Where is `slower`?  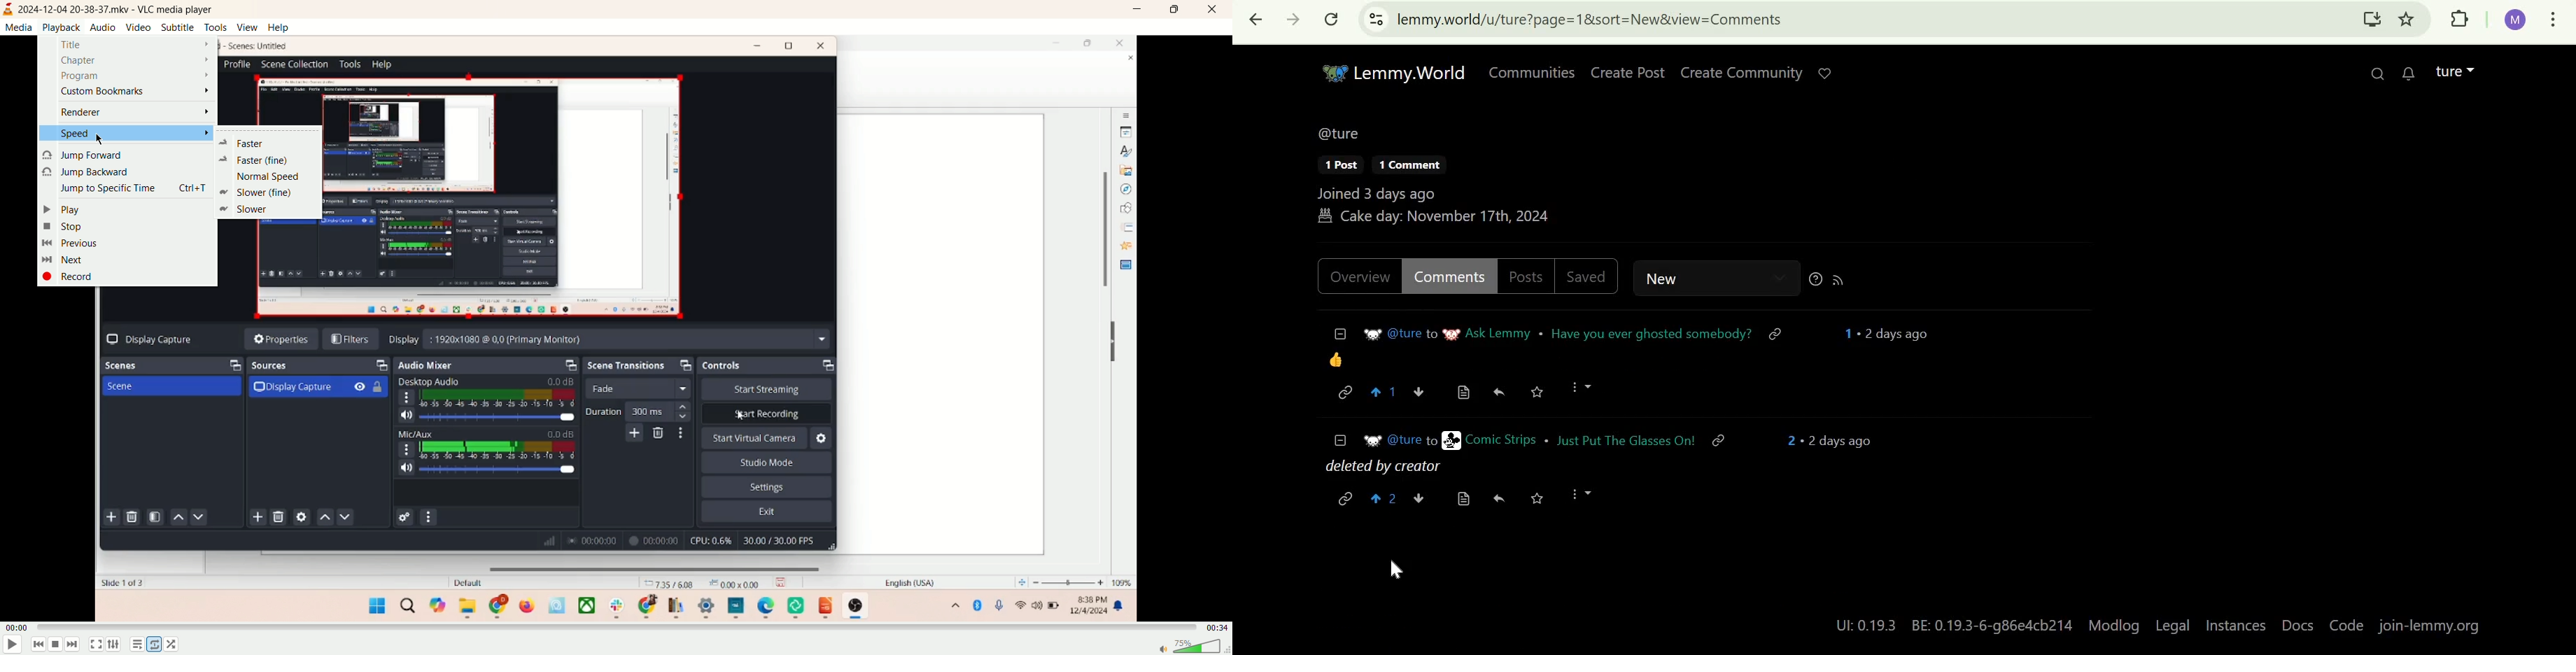
slower is located at coordinates (246, 210).